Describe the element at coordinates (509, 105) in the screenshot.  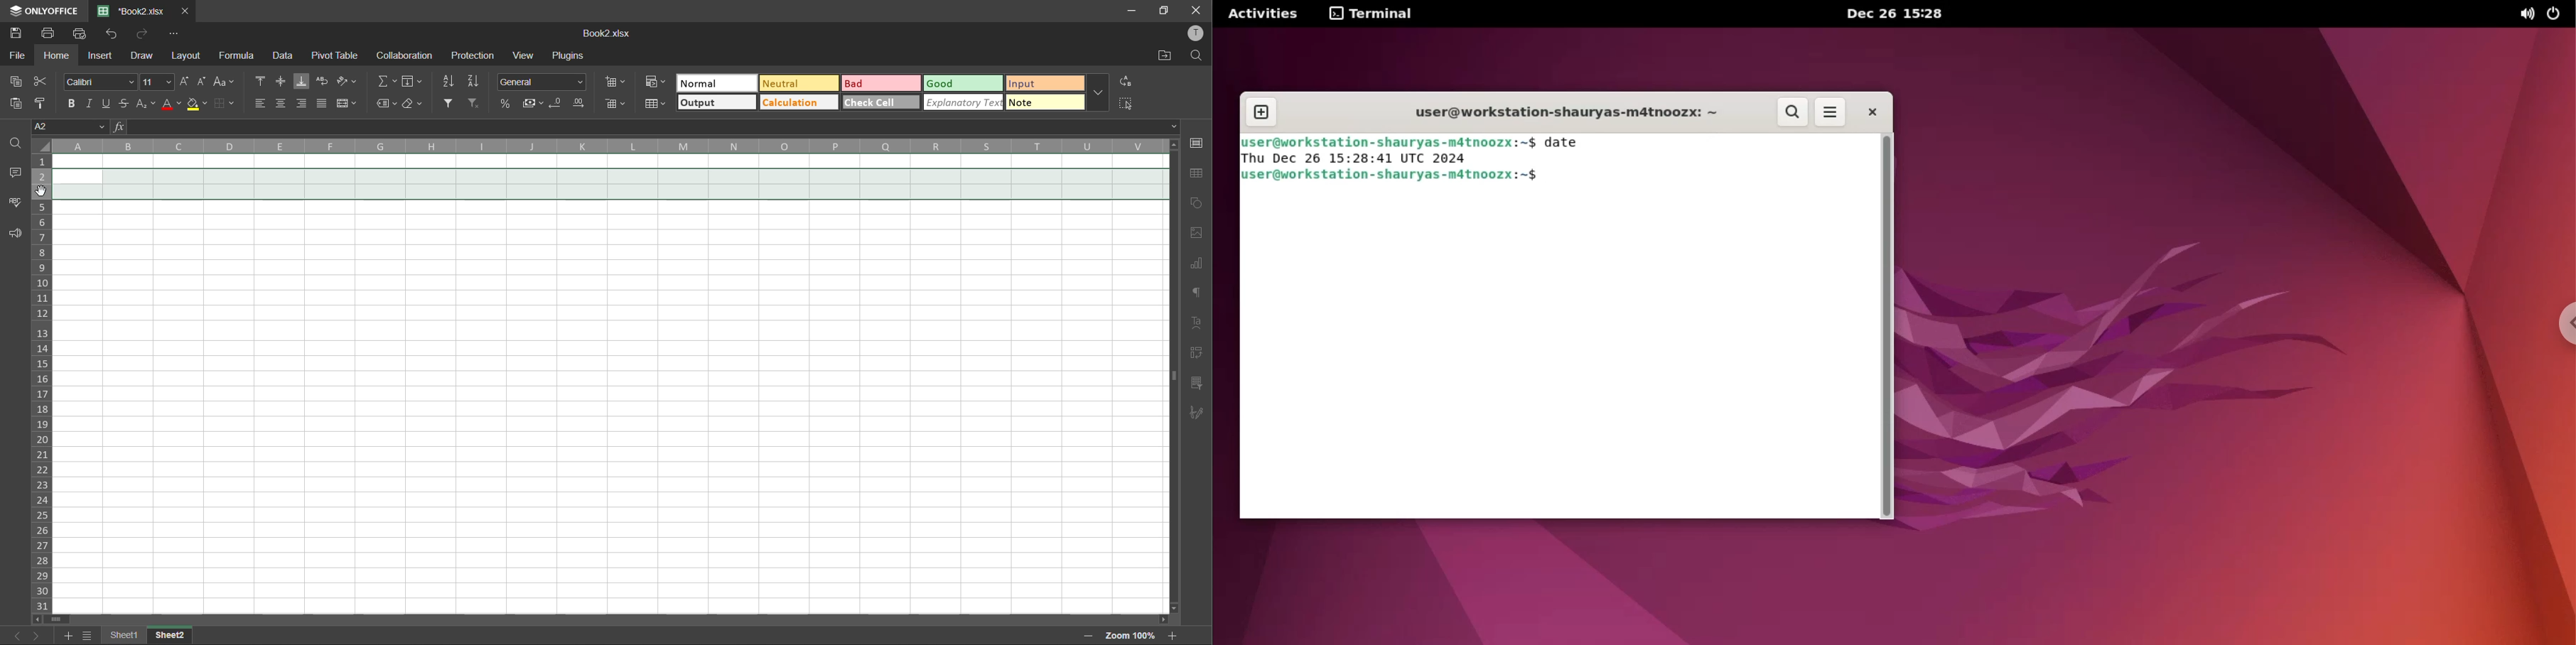
I see `percent` at that location.